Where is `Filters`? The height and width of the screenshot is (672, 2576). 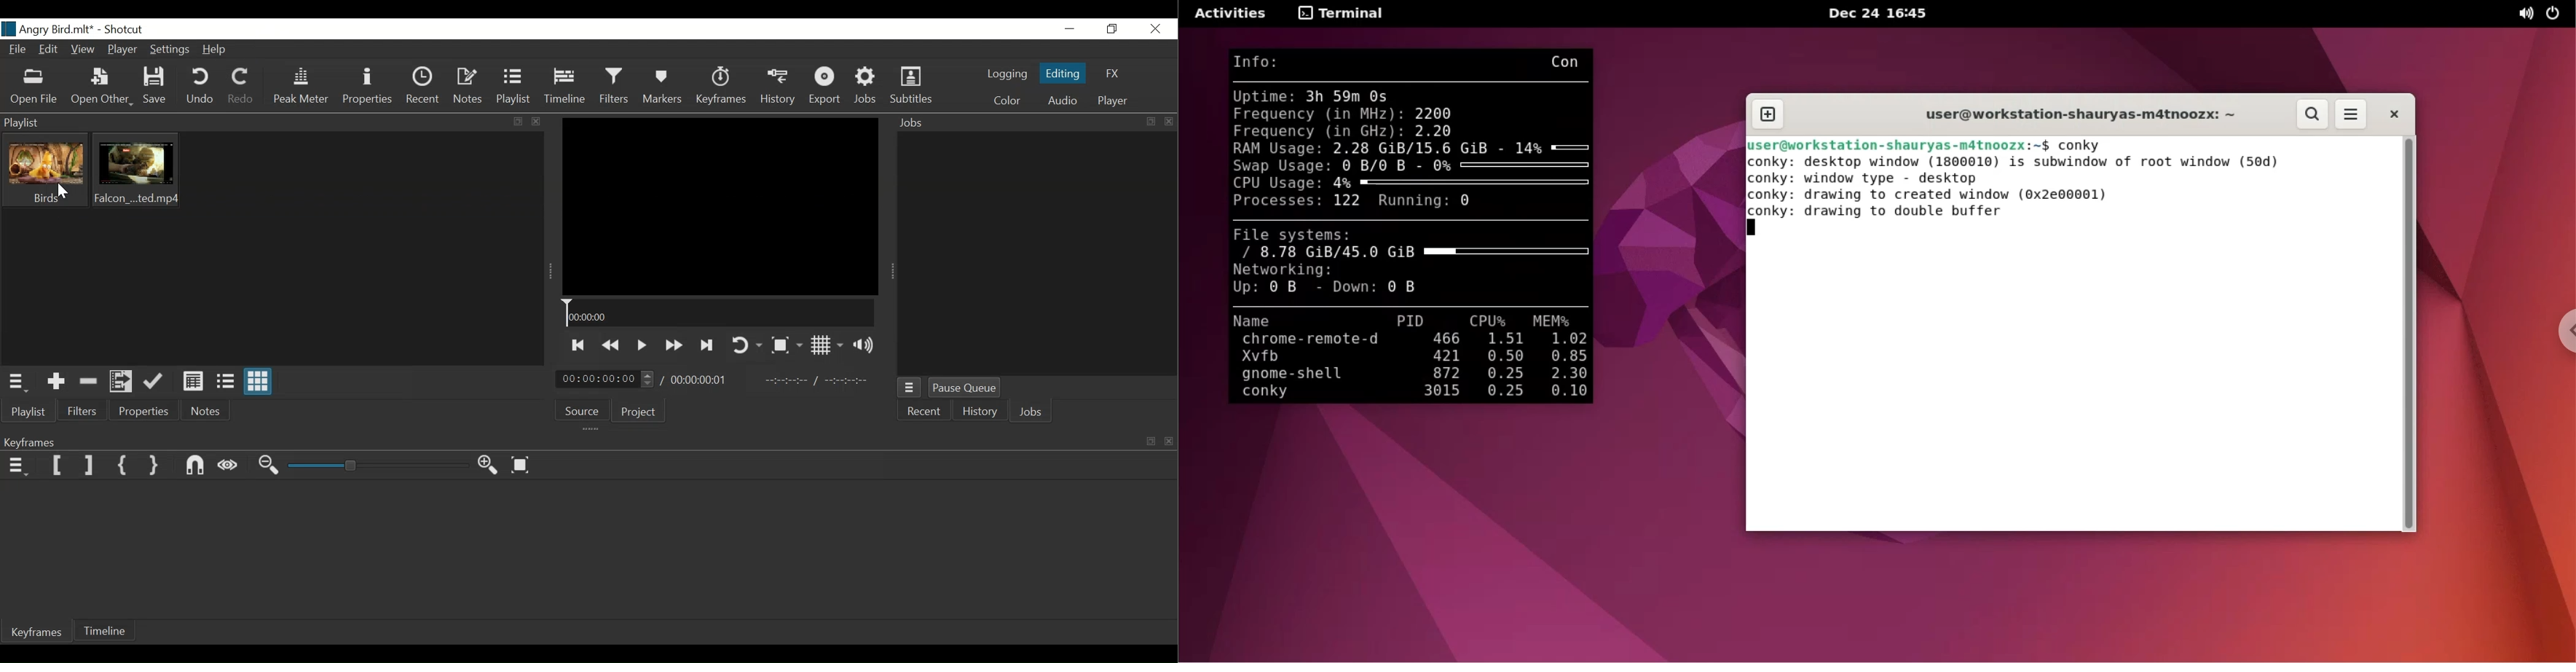 Filters is located at coordinates (616, 87).